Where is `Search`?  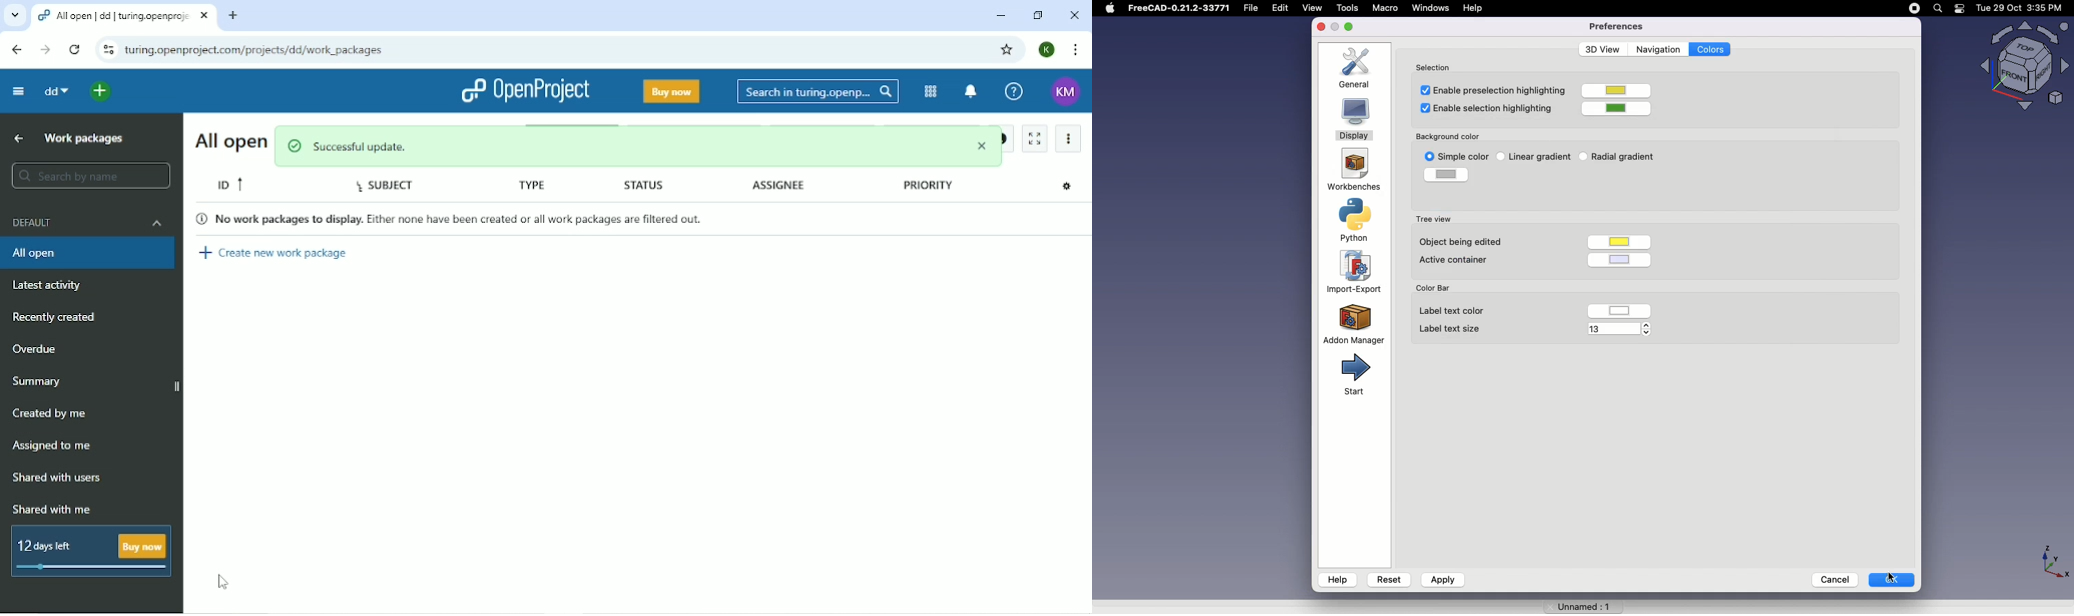
Search is located at coordinates (818, 92).